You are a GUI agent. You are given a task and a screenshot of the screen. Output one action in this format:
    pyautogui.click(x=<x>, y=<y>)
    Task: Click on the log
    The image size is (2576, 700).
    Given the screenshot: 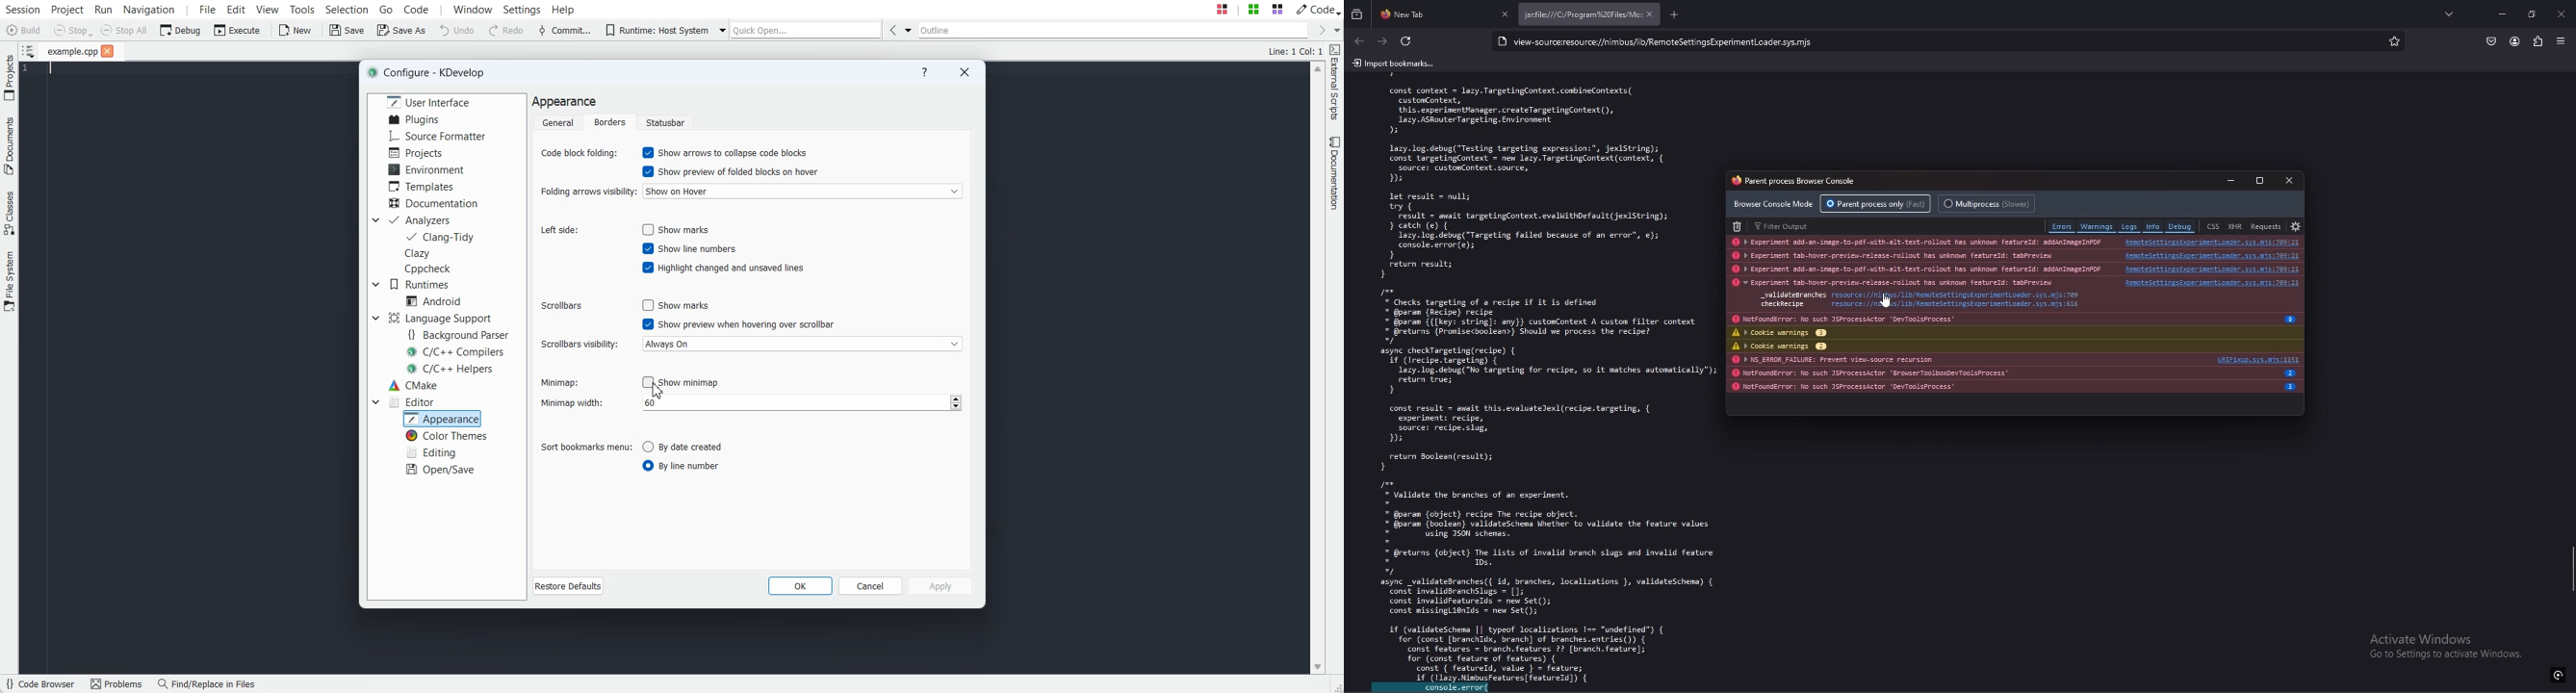 What is the action you would take?
    pyautogui.click(x=1905, y=282)
    